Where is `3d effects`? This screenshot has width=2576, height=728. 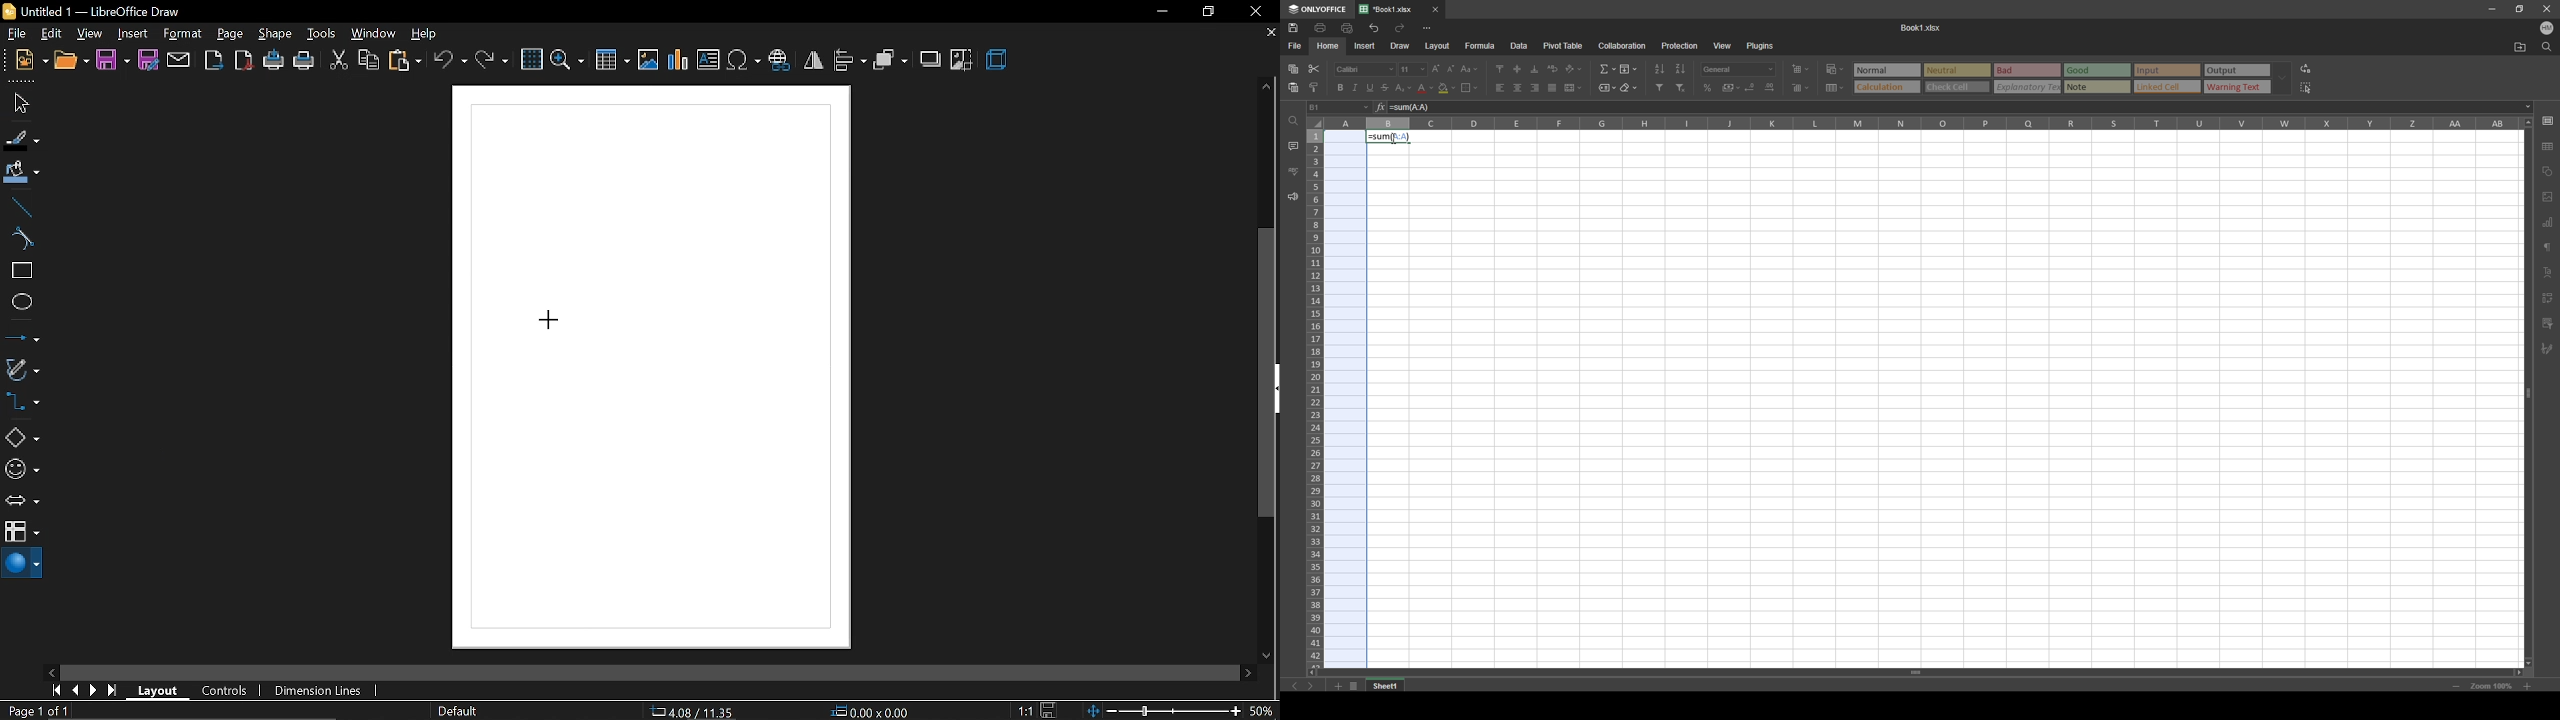
3d effects is located at coordinates (997, 60).